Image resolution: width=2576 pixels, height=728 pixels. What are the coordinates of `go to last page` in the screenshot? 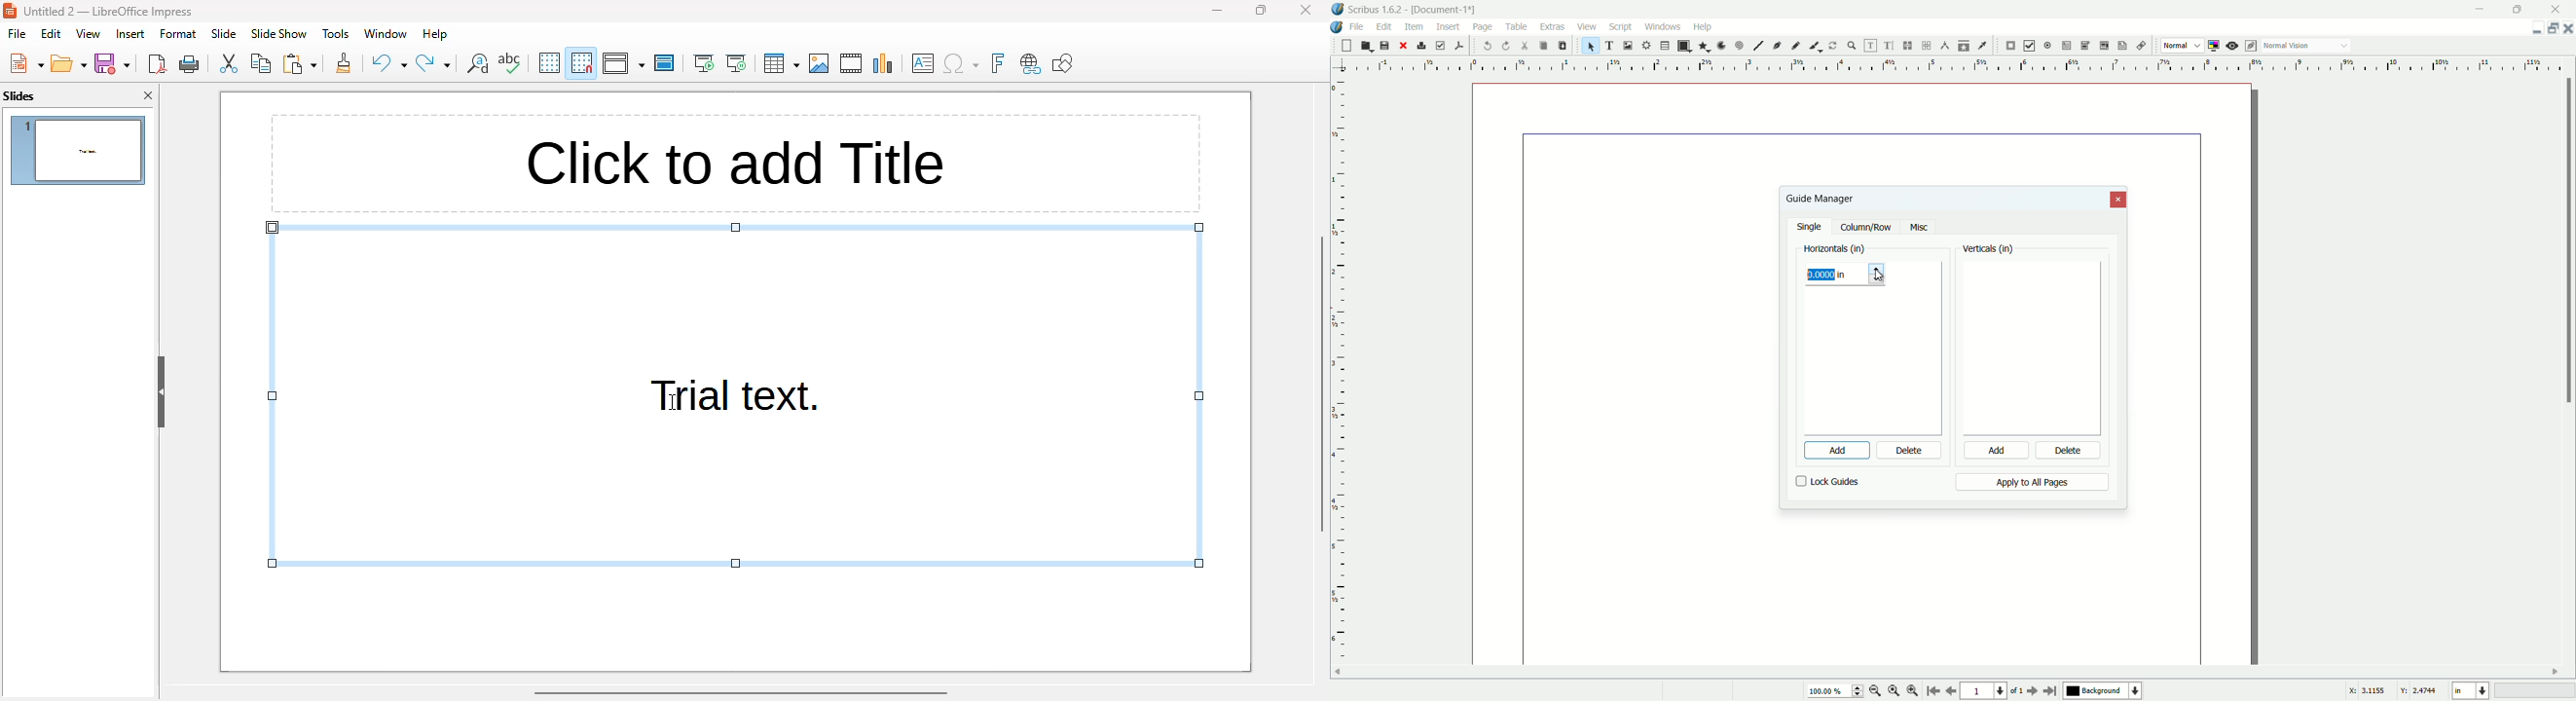 It's located at (2051, 691).